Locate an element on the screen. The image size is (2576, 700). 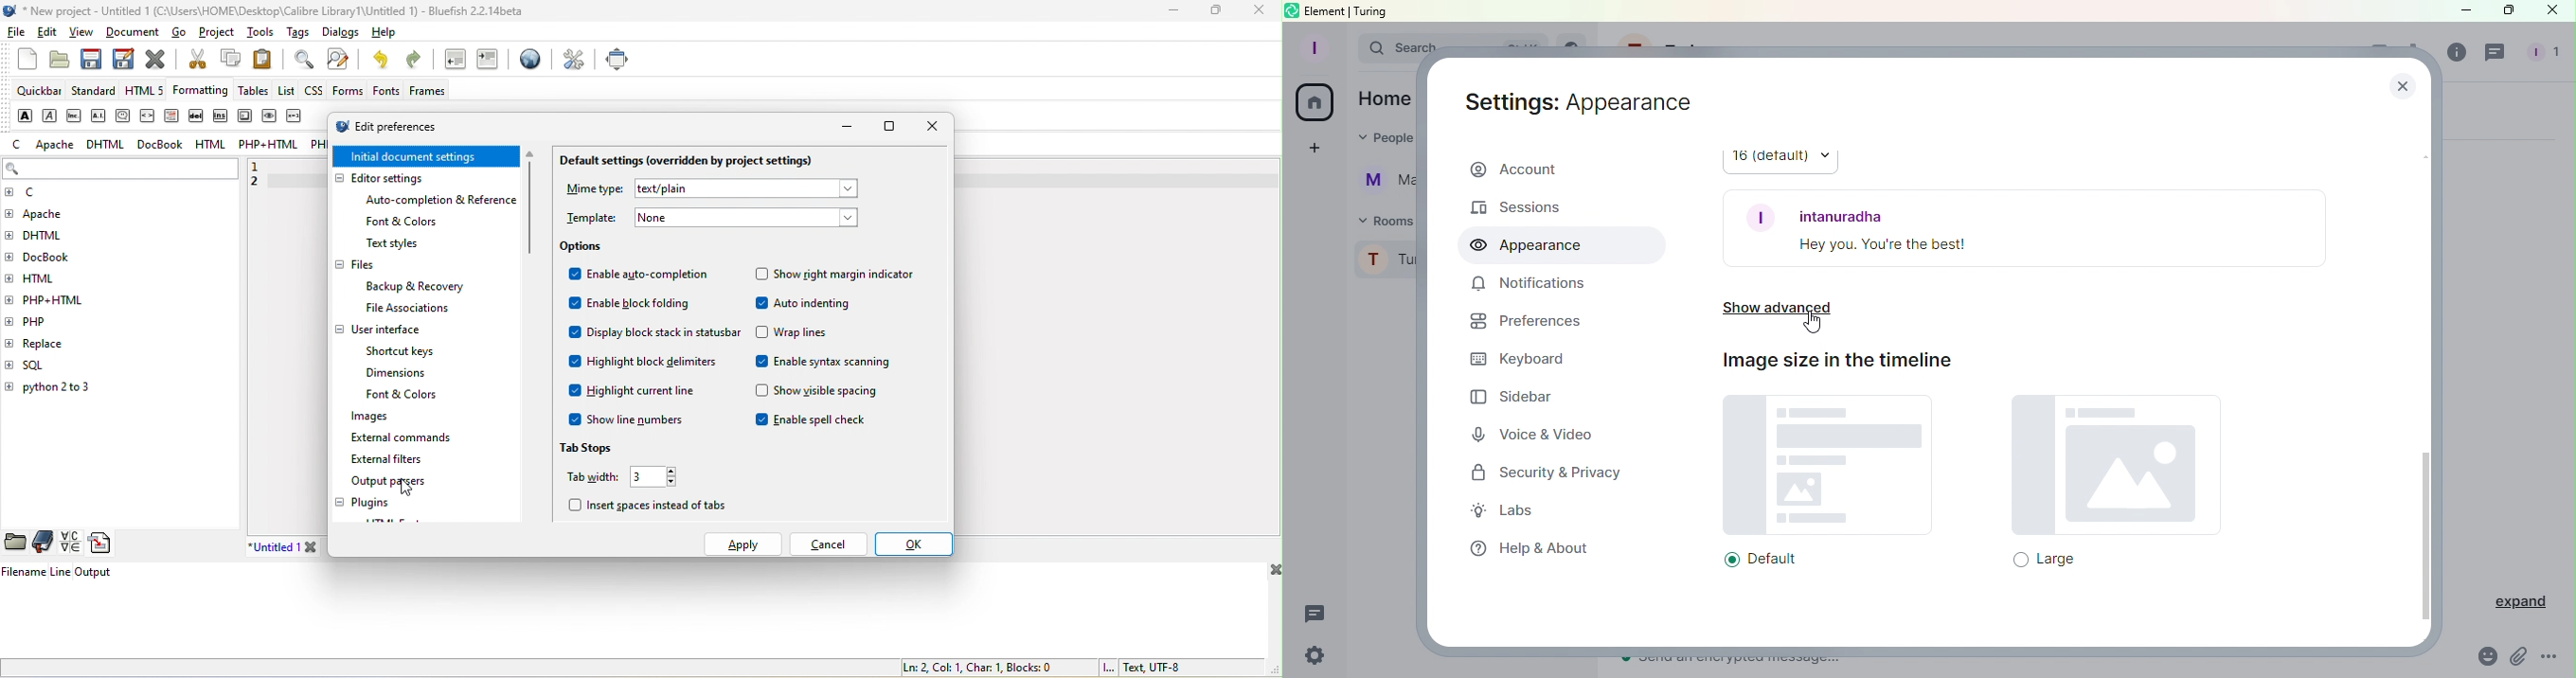
tags is located at coordinates (296, 32).